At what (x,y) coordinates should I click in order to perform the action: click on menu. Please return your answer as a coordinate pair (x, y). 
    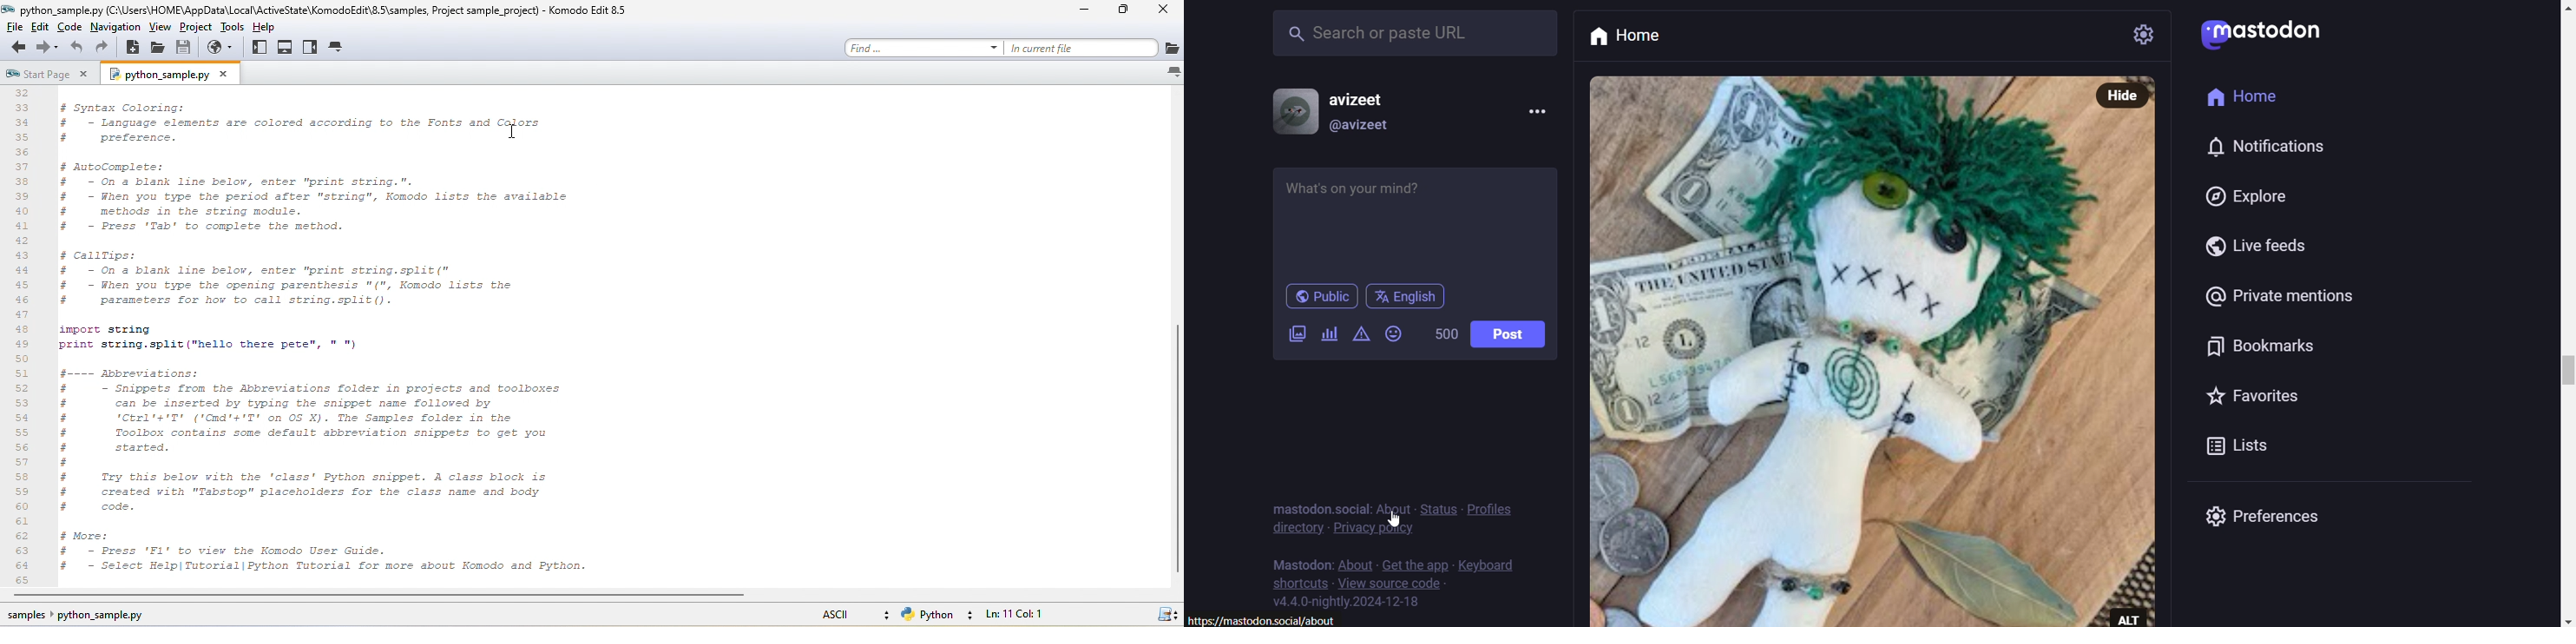
    Looking at the image, I should click on (1535, 110).